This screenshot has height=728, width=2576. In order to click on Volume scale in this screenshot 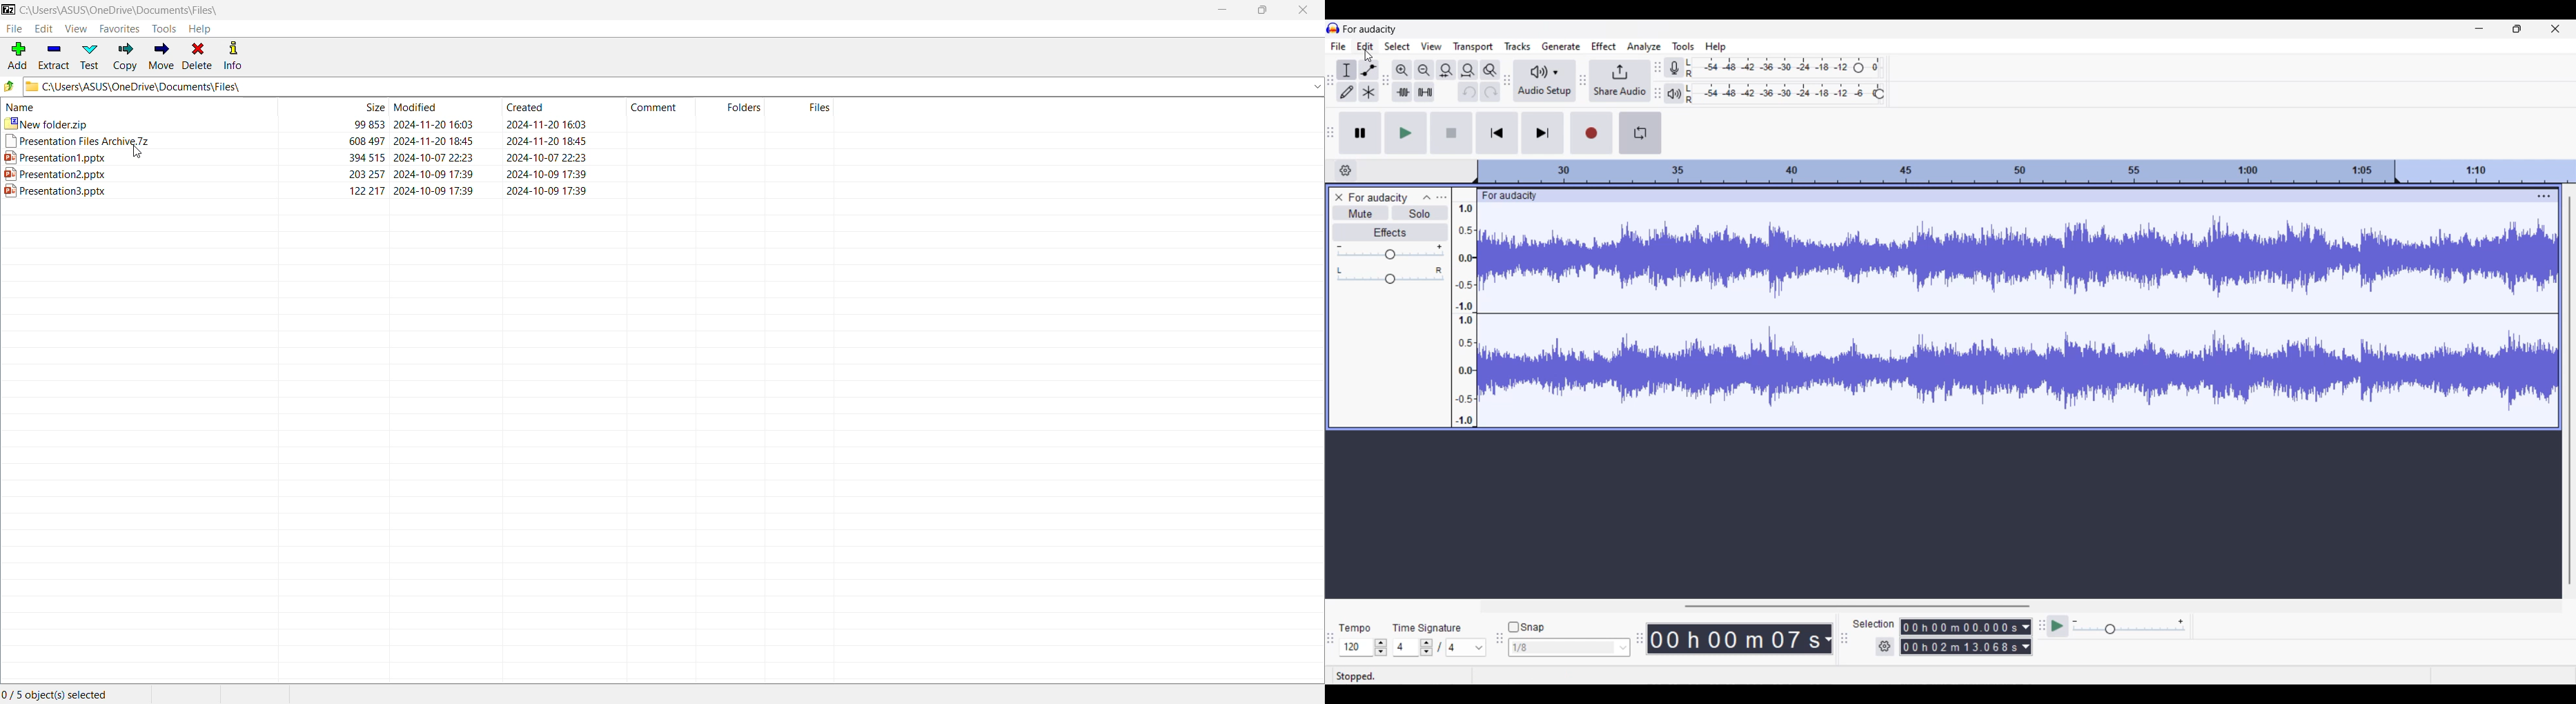, I will do `click(1390, 252)`.